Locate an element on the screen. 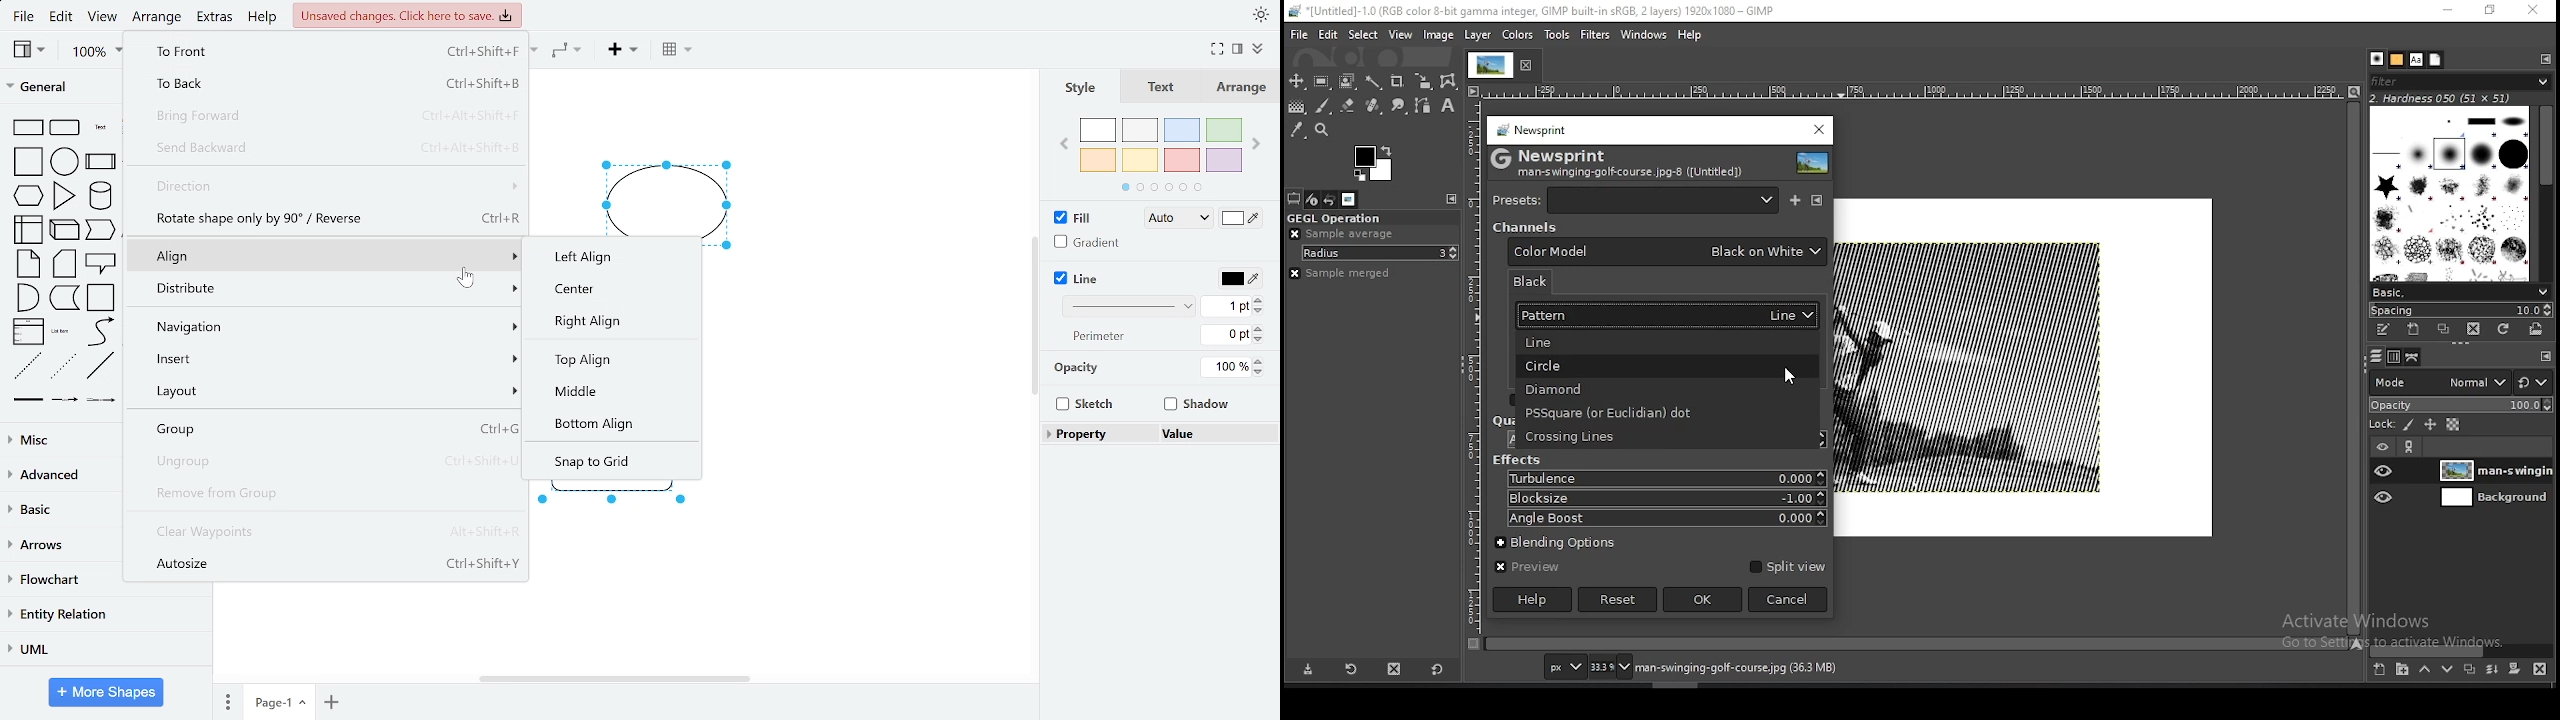 This screenshot has width=2576, height=728. white is located at coordinates (1099, 130).